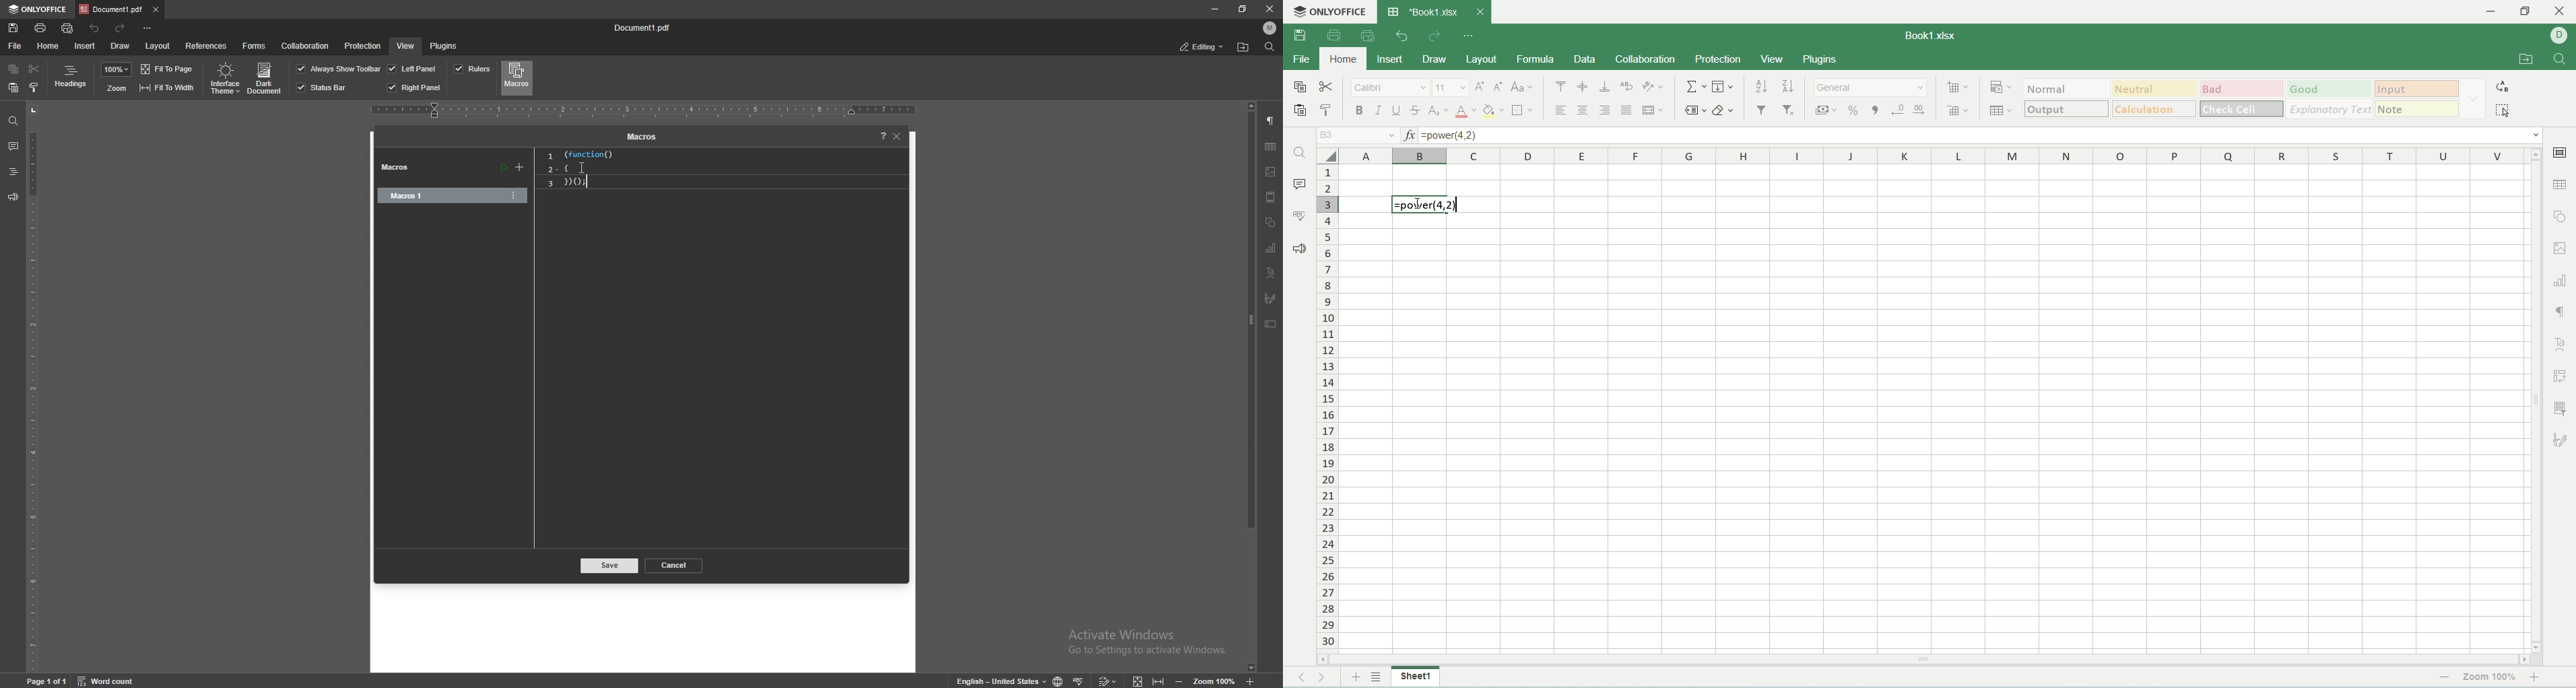  Describe the element at coordinates (1333, 34) in the screenshot. I see `print` at that location.